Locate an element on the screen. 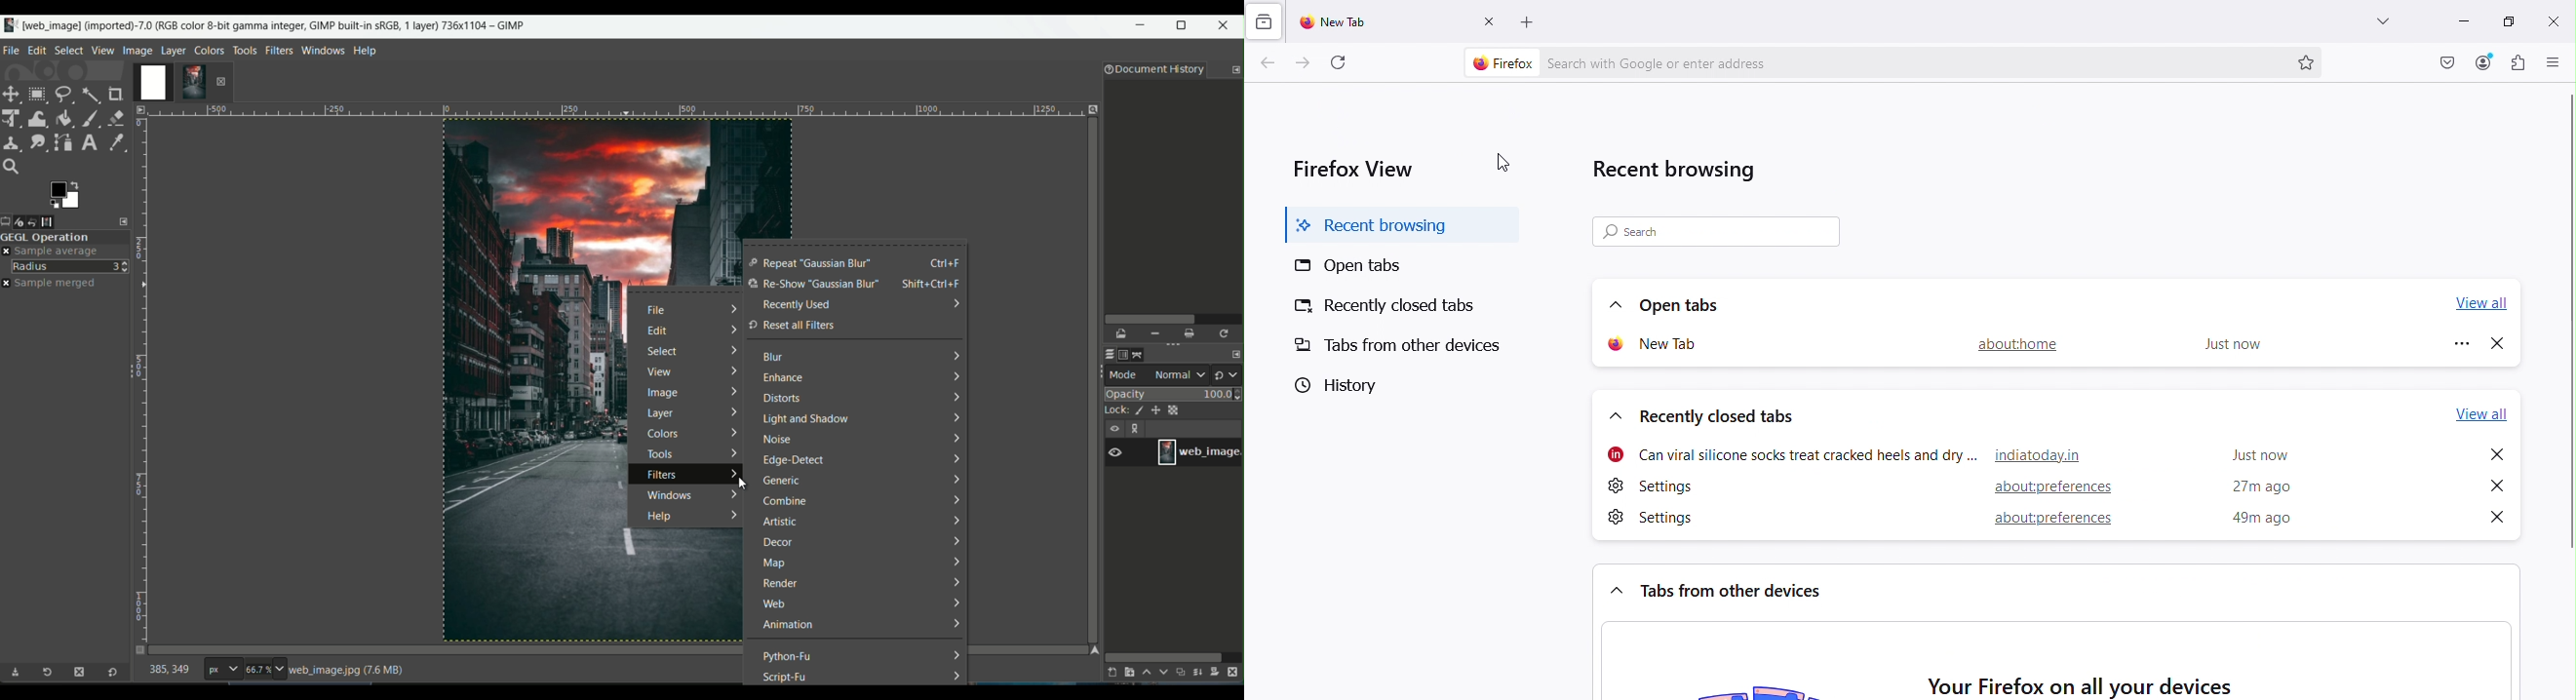 The image size is (2576, 700). Options for new tab is located at coordinates (2454, 344).